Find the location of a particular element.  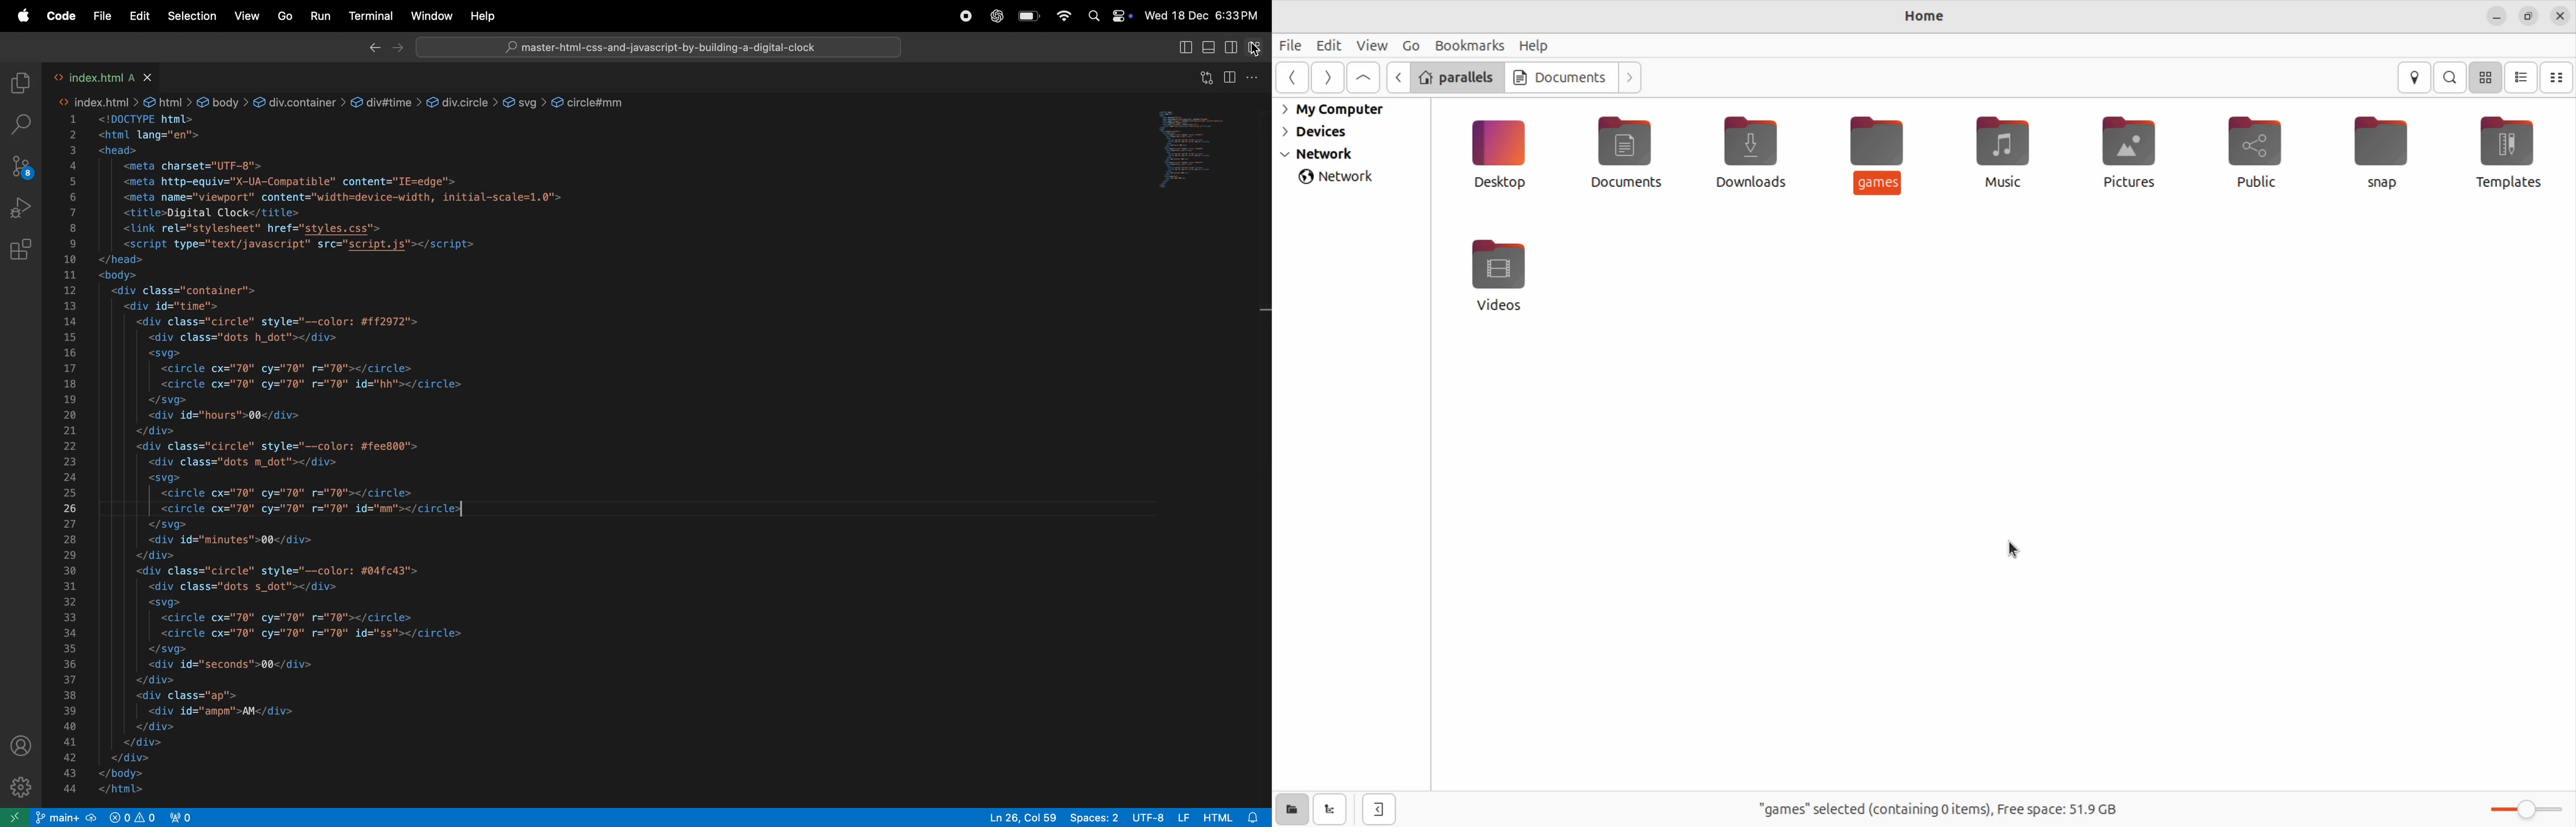

Code is located at coordinates (56, 16).